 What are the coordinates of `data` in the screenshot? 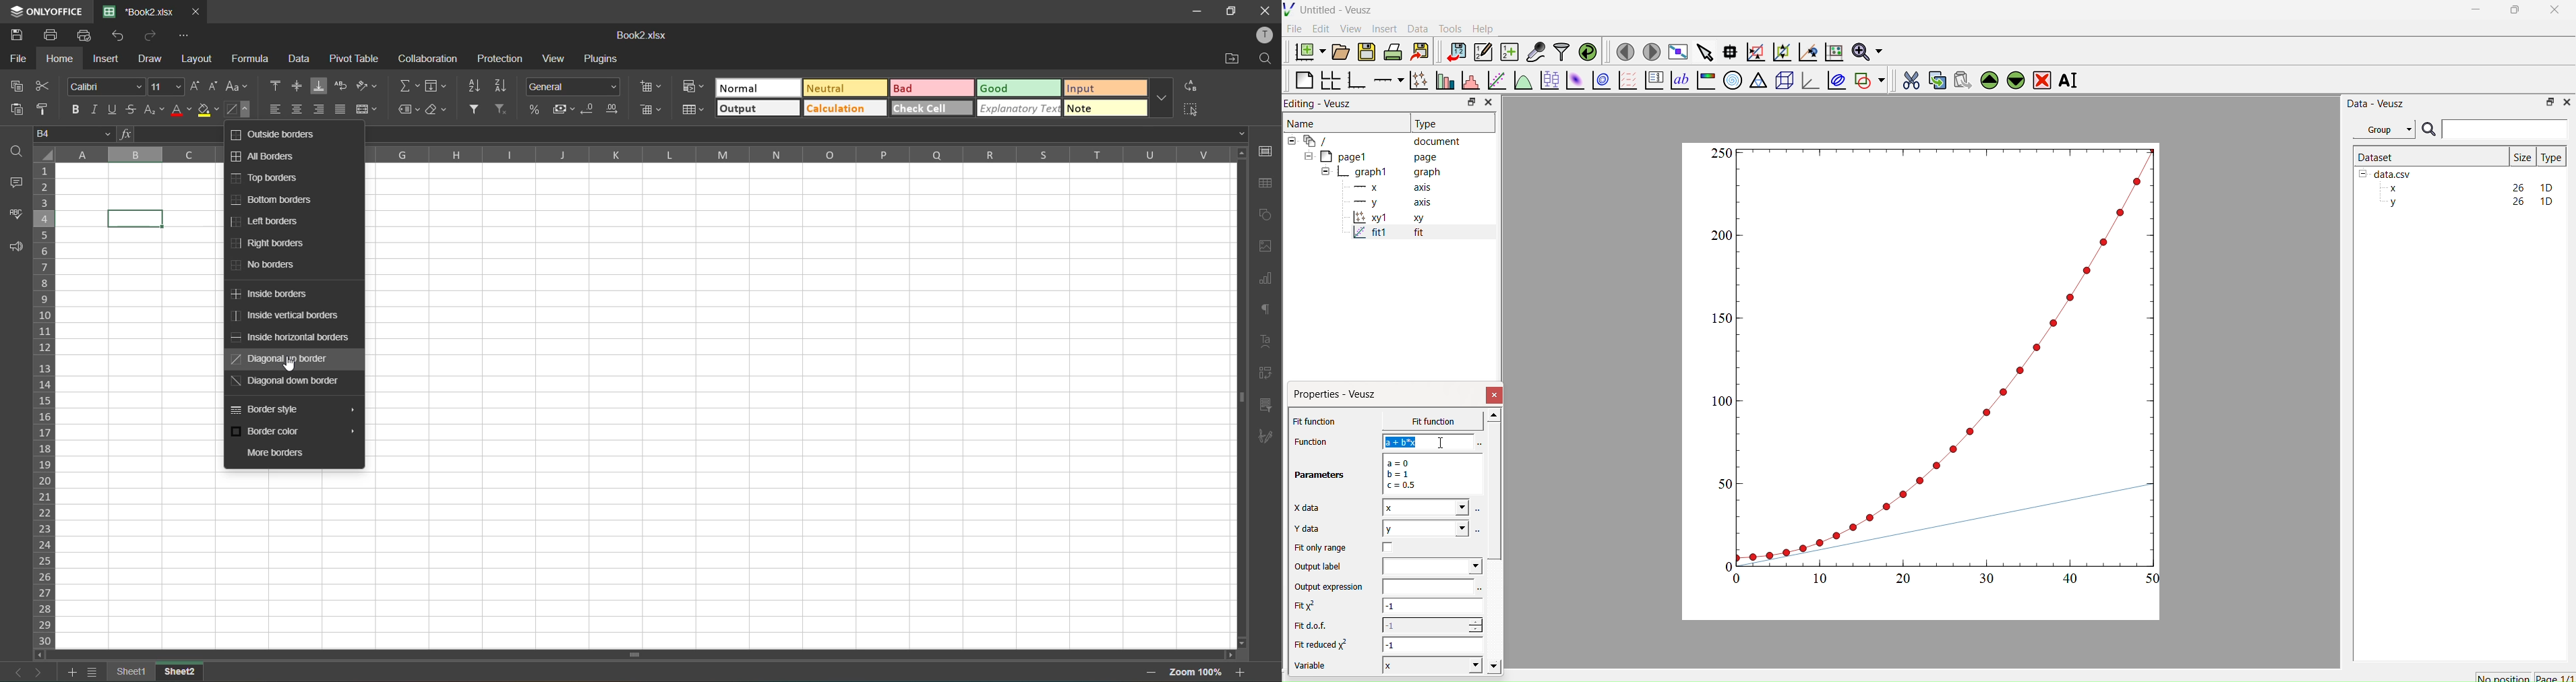 It's located at (300, 60).